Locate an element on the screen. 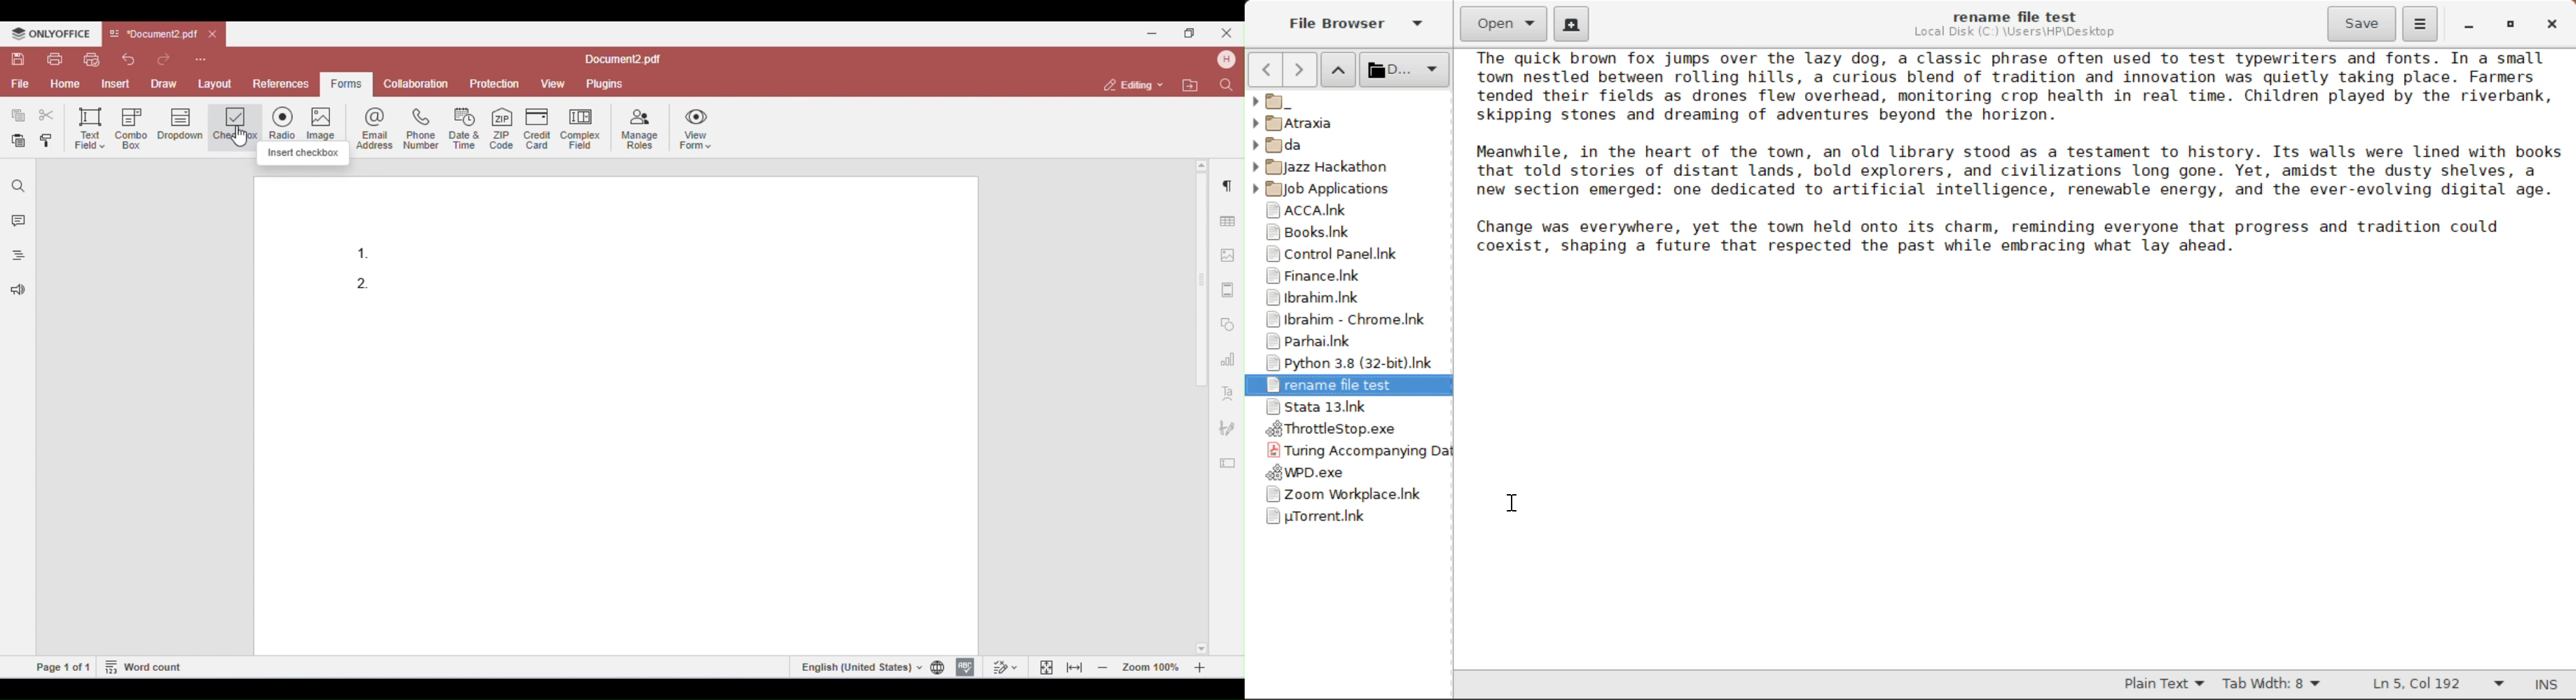 The height and width of the screenshot is (700, 2576). Python 3.8 Application Shortcut is located at coordinates (1343, 362).